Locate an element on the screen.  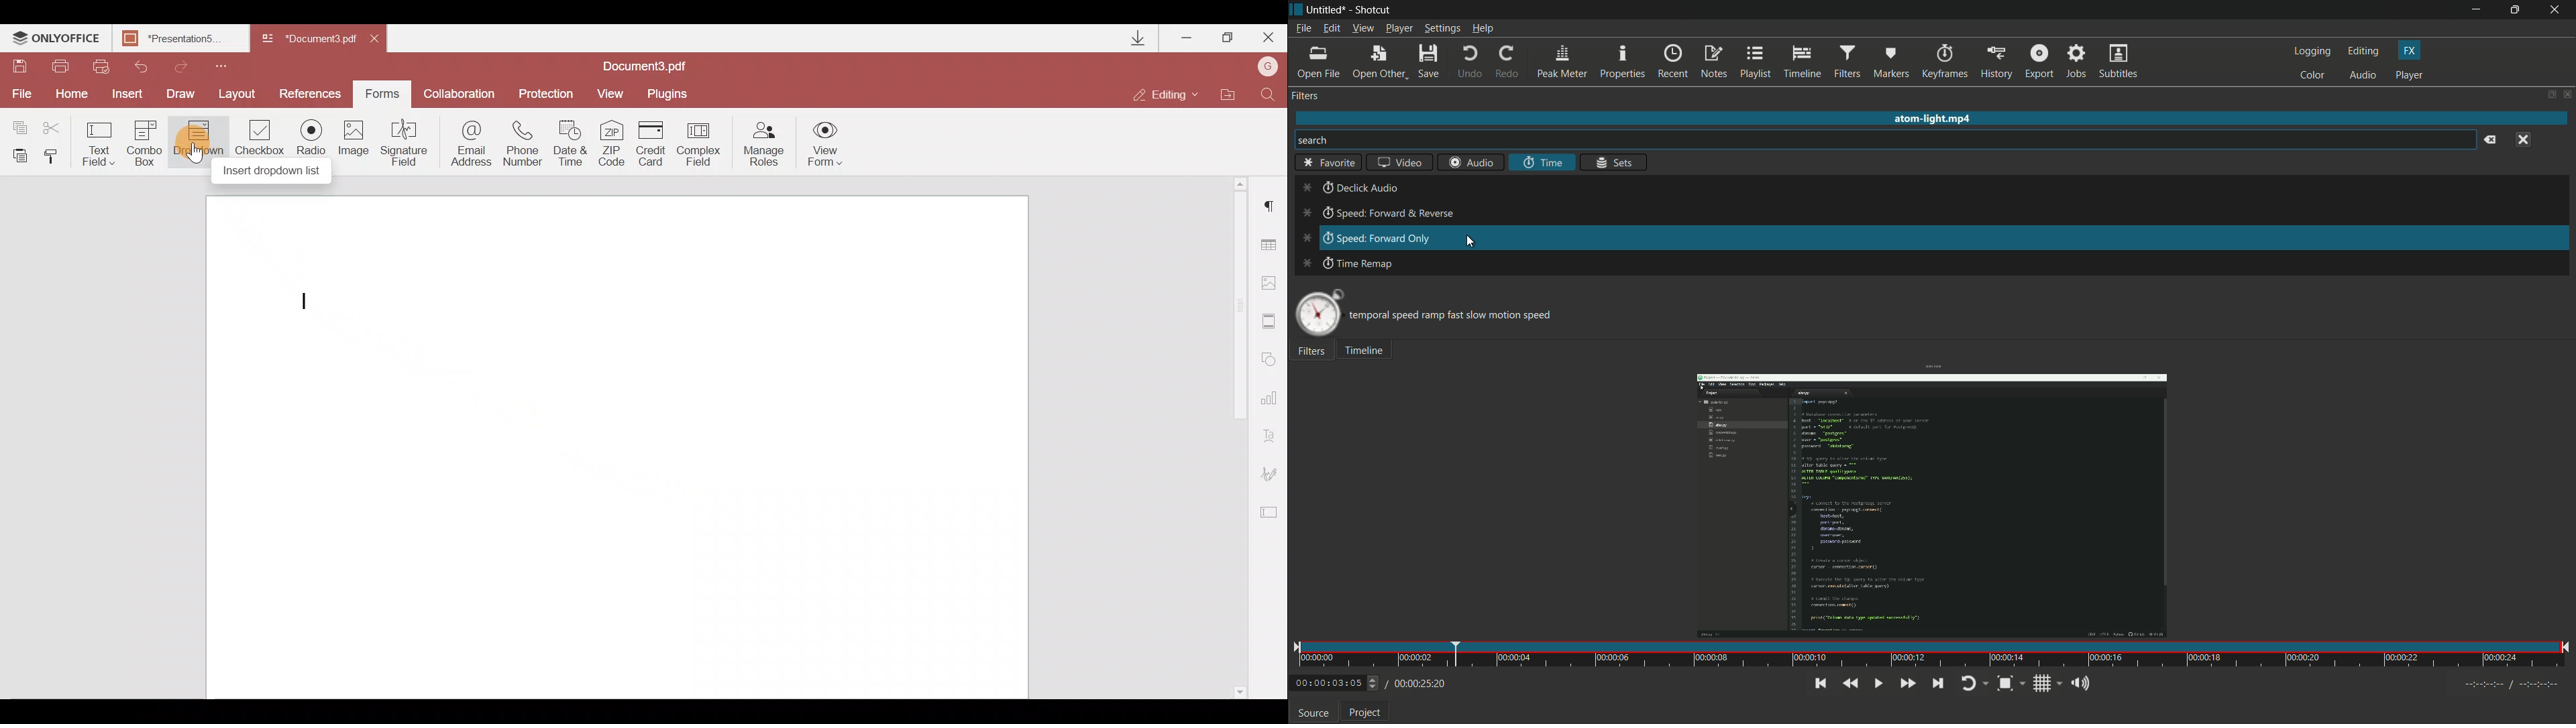
player menu is located at coordinates (1399, 29).